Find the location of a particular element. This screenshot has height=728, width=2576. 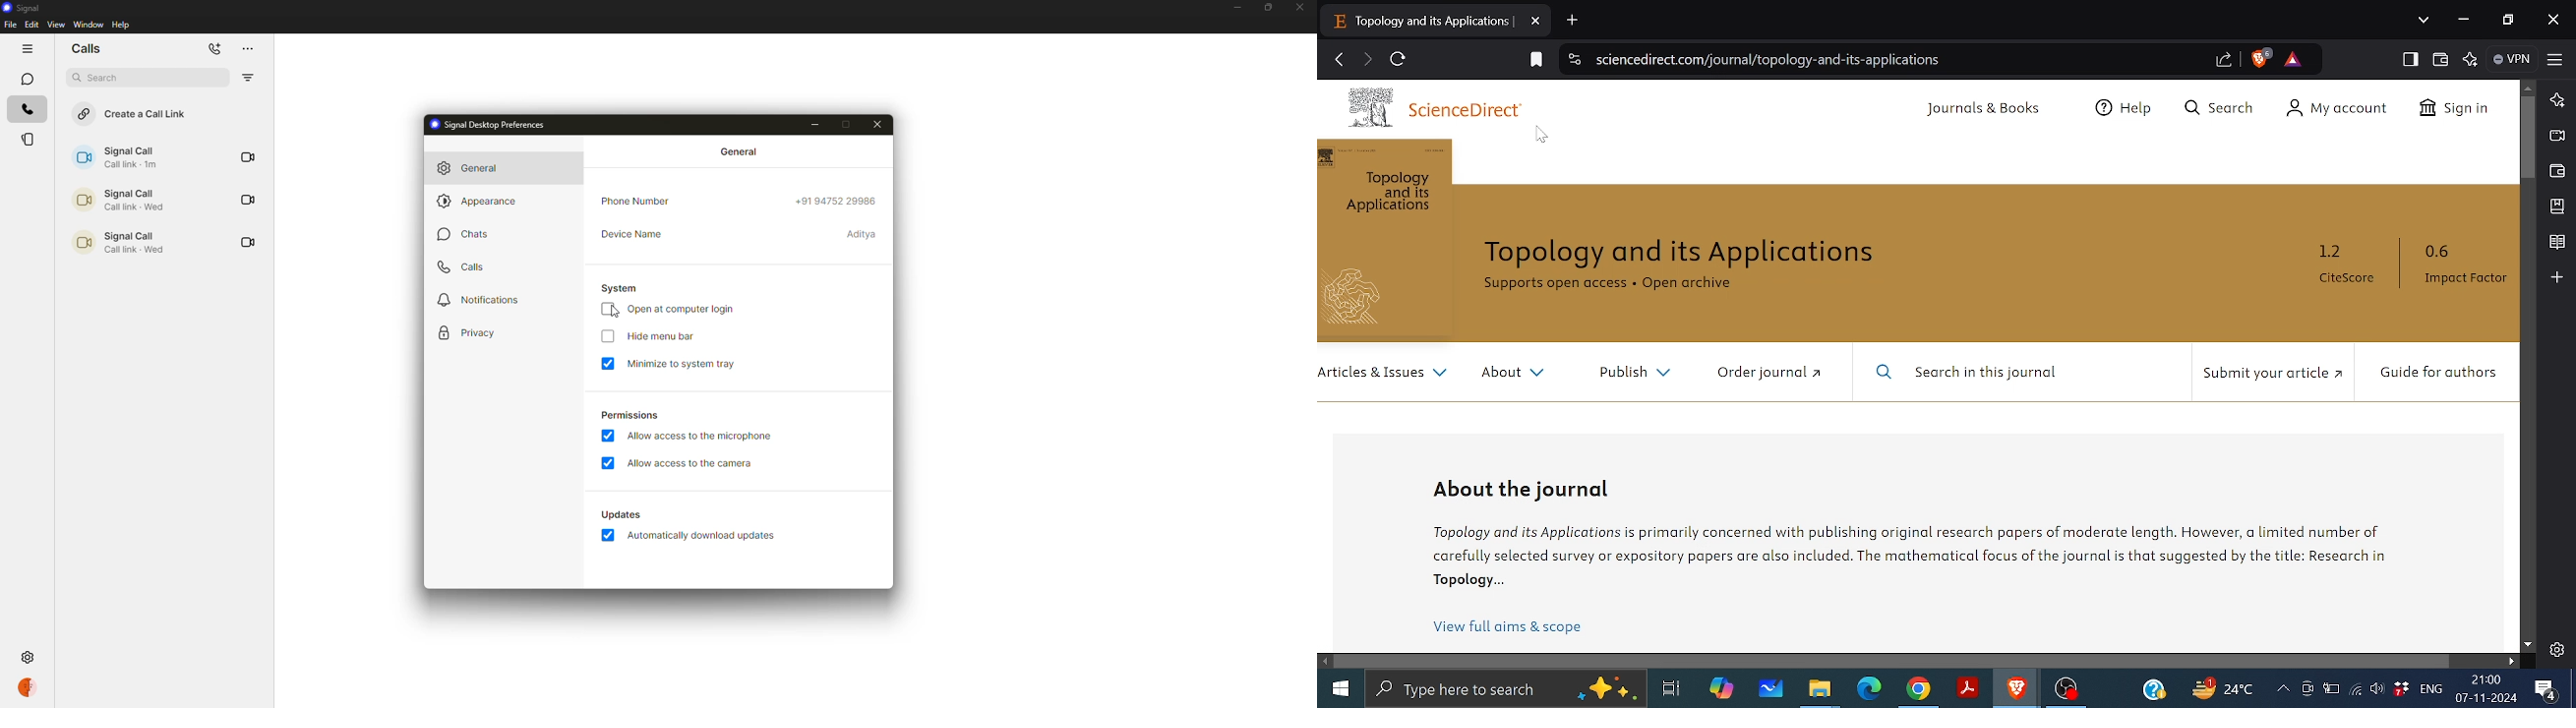

Chorme is located at coordinates (1919, 691).